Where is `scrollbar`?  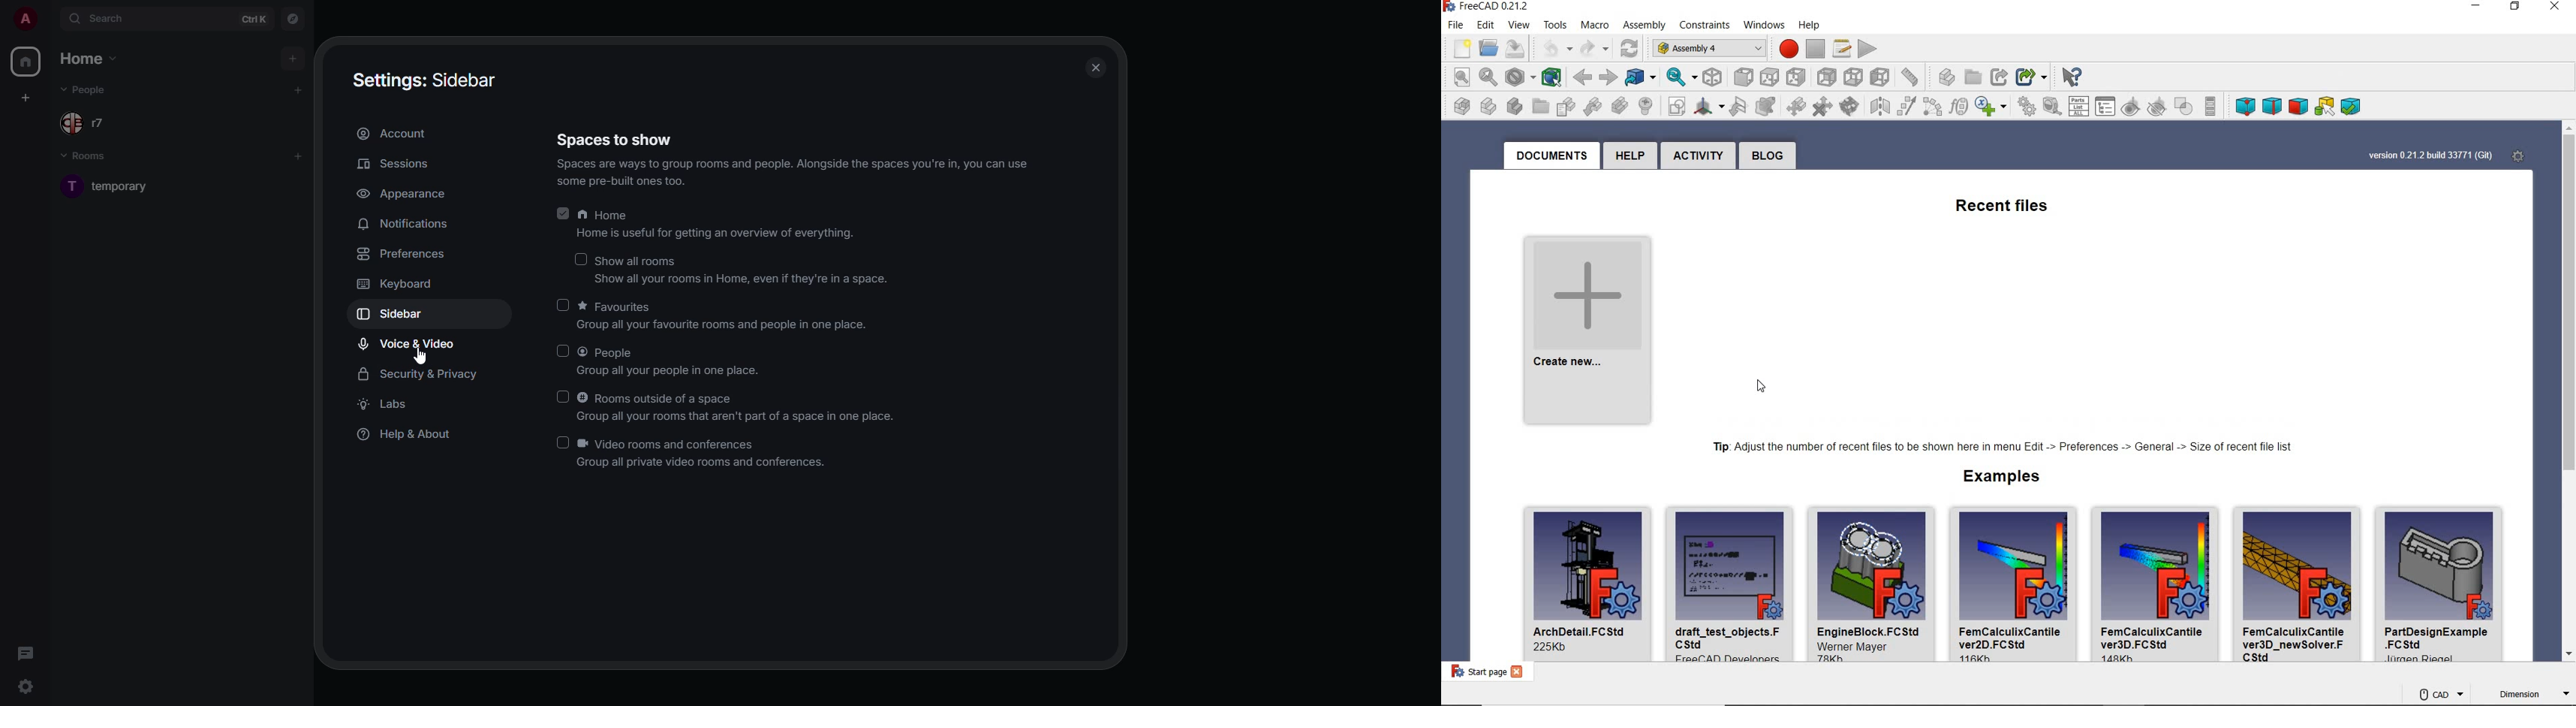 scrollbar is located at coordinates (2569, 379).